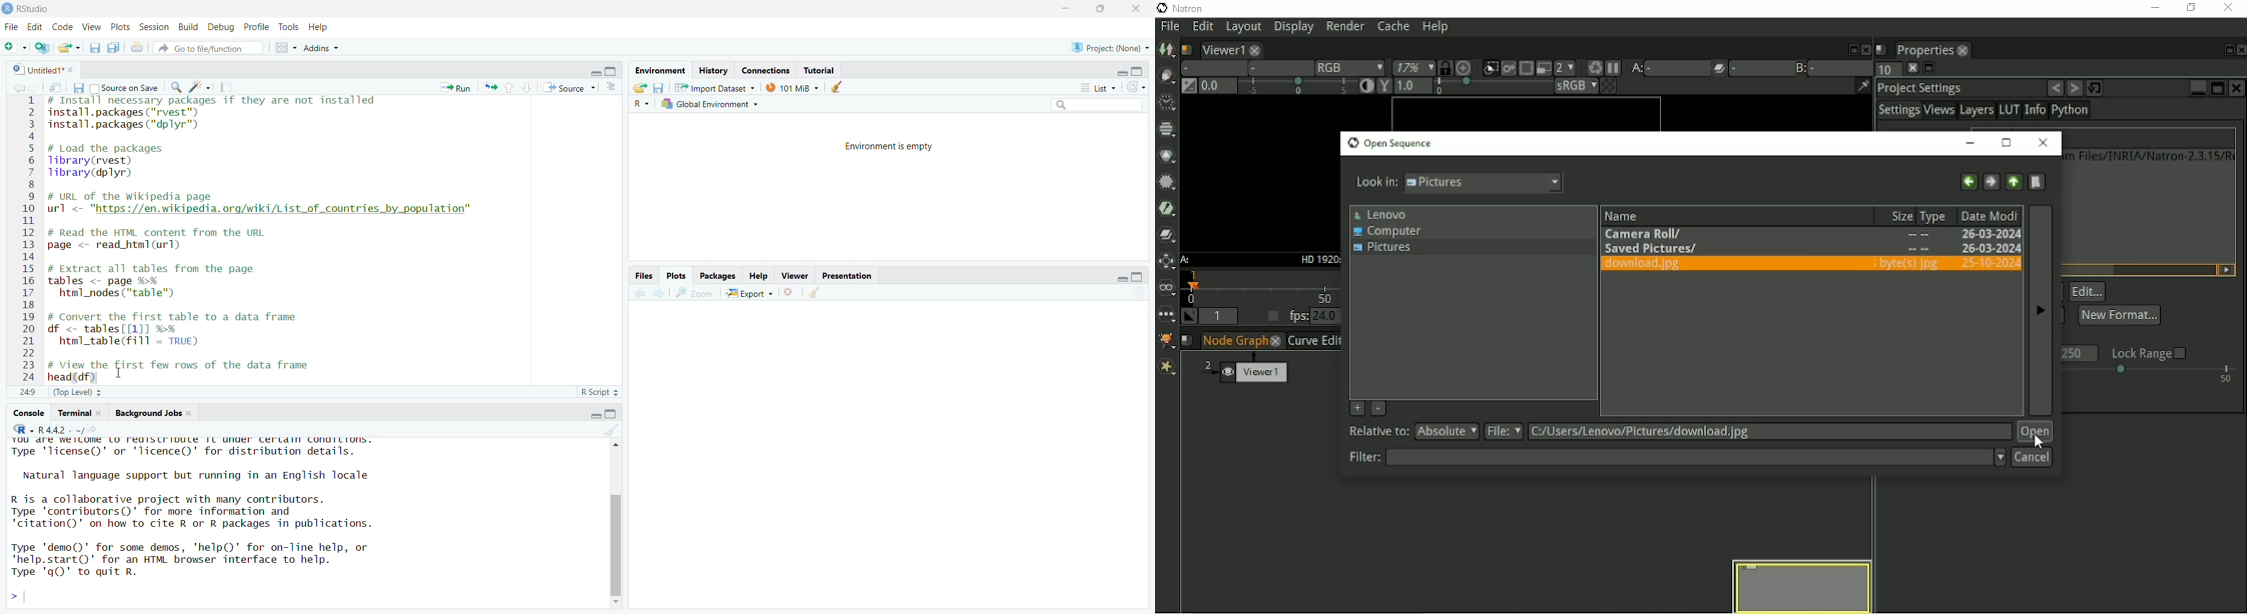 The image size is (2268, 616). What do you see at coordinates (1270, 317) in the screenshot?
I see `Set playback frame` at bounding box center [1270, 317].